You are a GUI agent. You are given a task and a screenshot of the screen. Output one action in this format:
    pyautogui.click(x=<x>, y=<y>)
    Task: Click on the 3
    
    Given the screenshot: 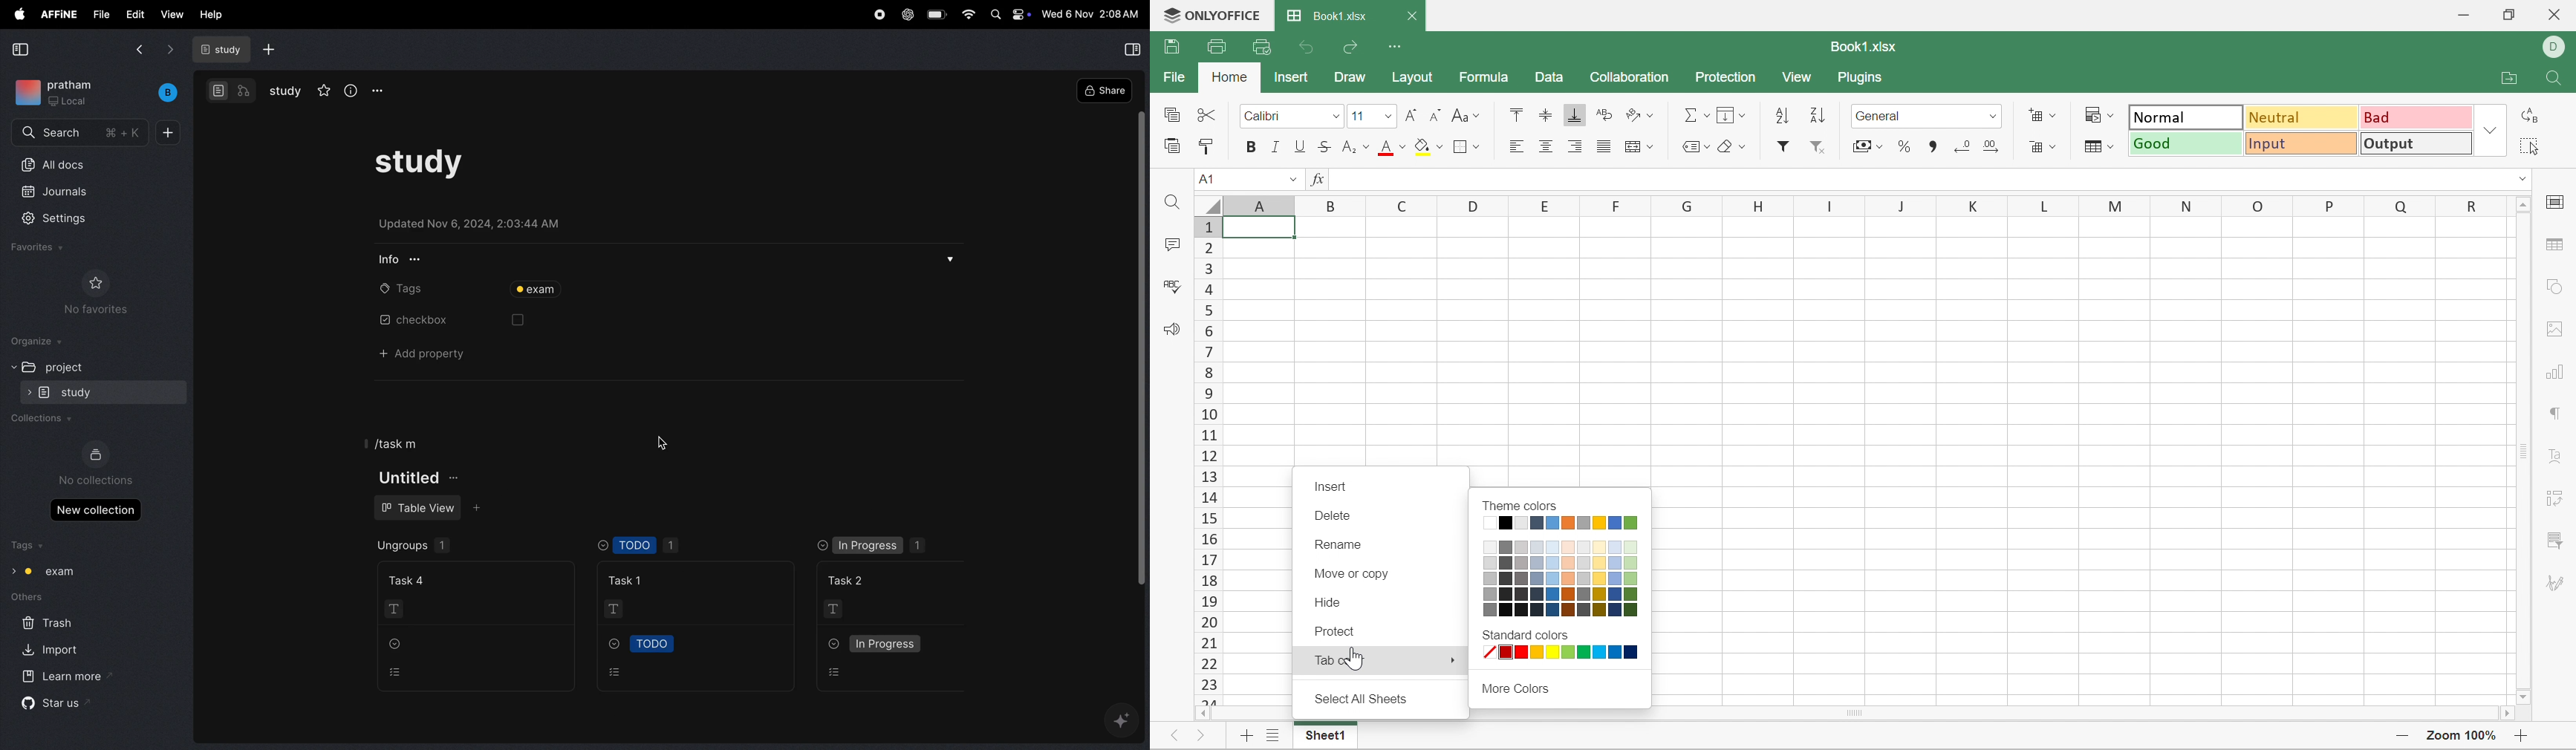 What is the action you would take?
    pyautogui.click(x=1209, y=268)
    